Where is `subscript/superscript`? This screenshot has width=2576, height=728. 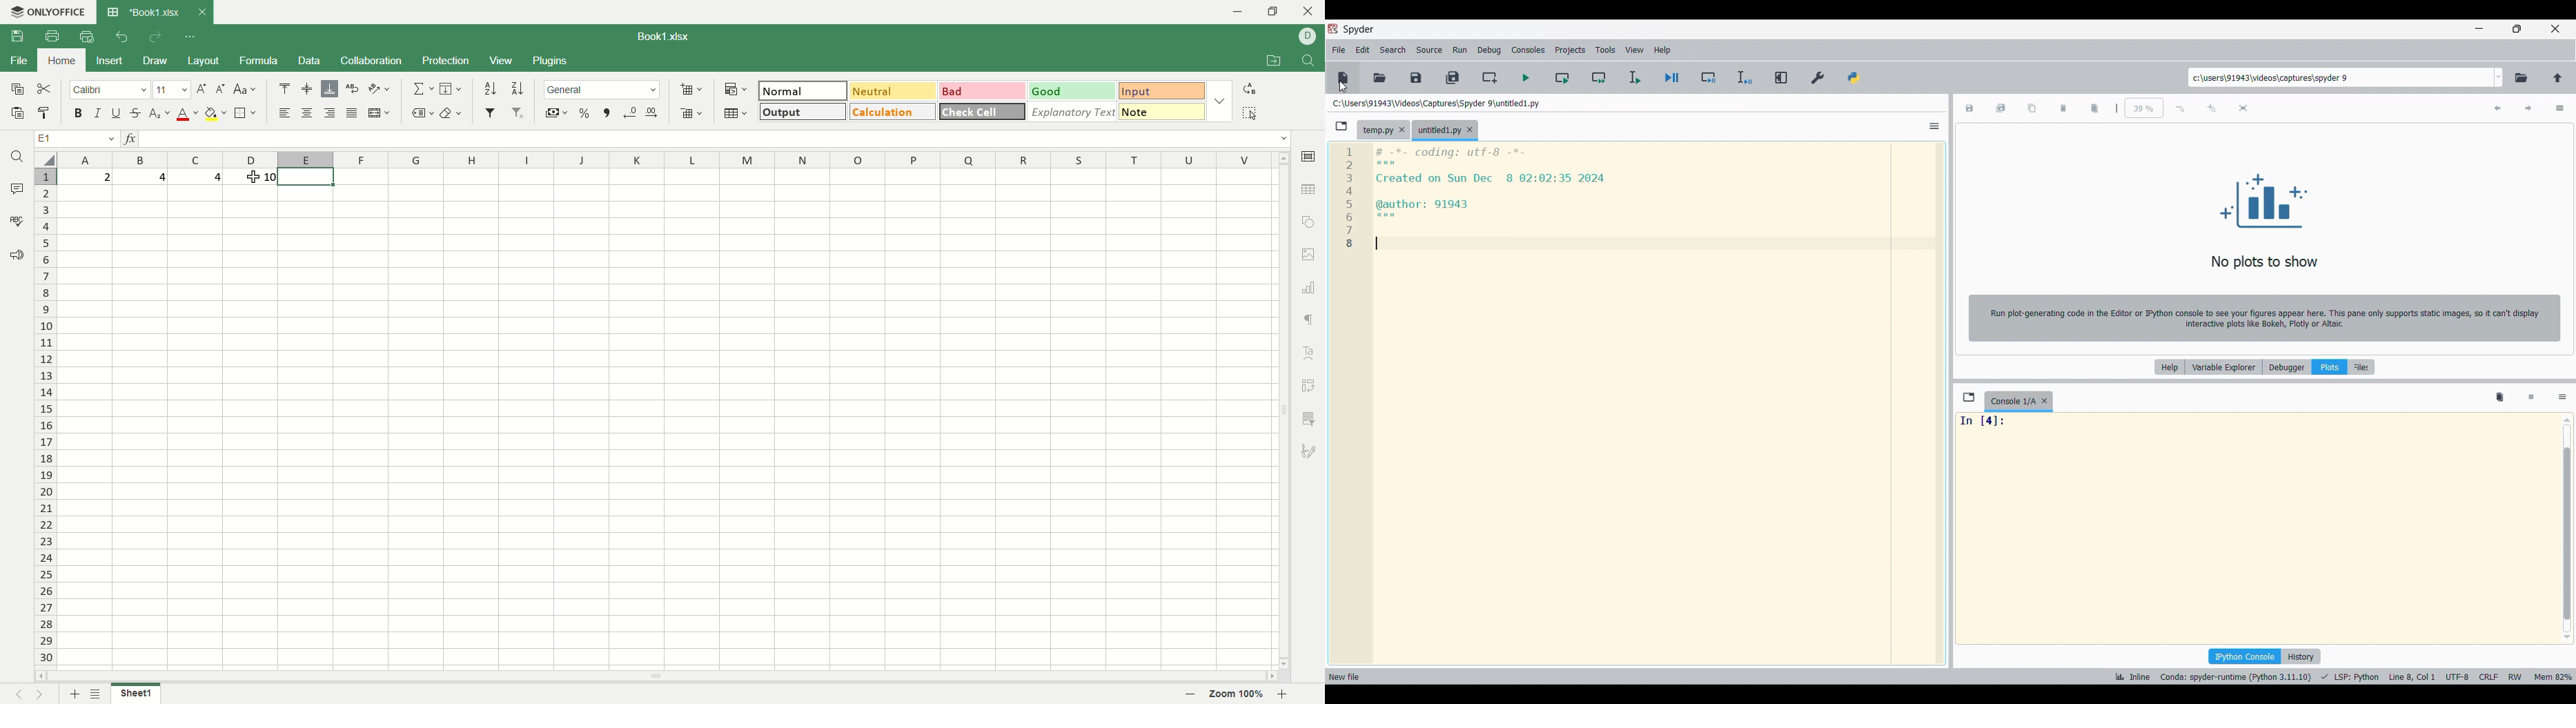 subscript/superscript is located at coordinates (159, 114).